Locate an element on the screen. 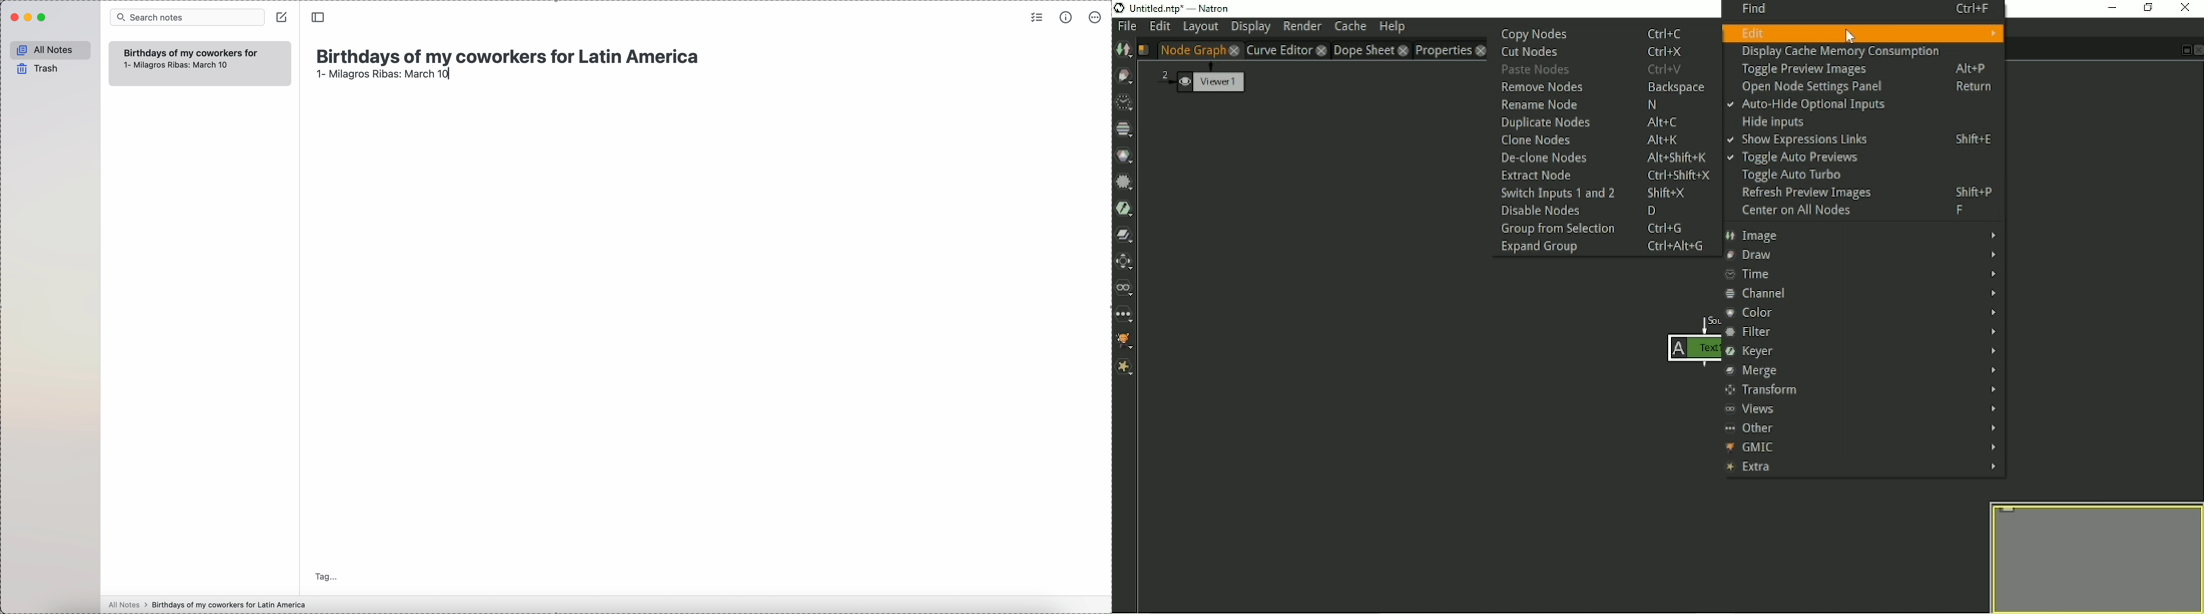 Image resolution: width=2212 pixels, height=616 pixels. 1- Milagros Ribas: March 10 is located at coordinates (174, 65).